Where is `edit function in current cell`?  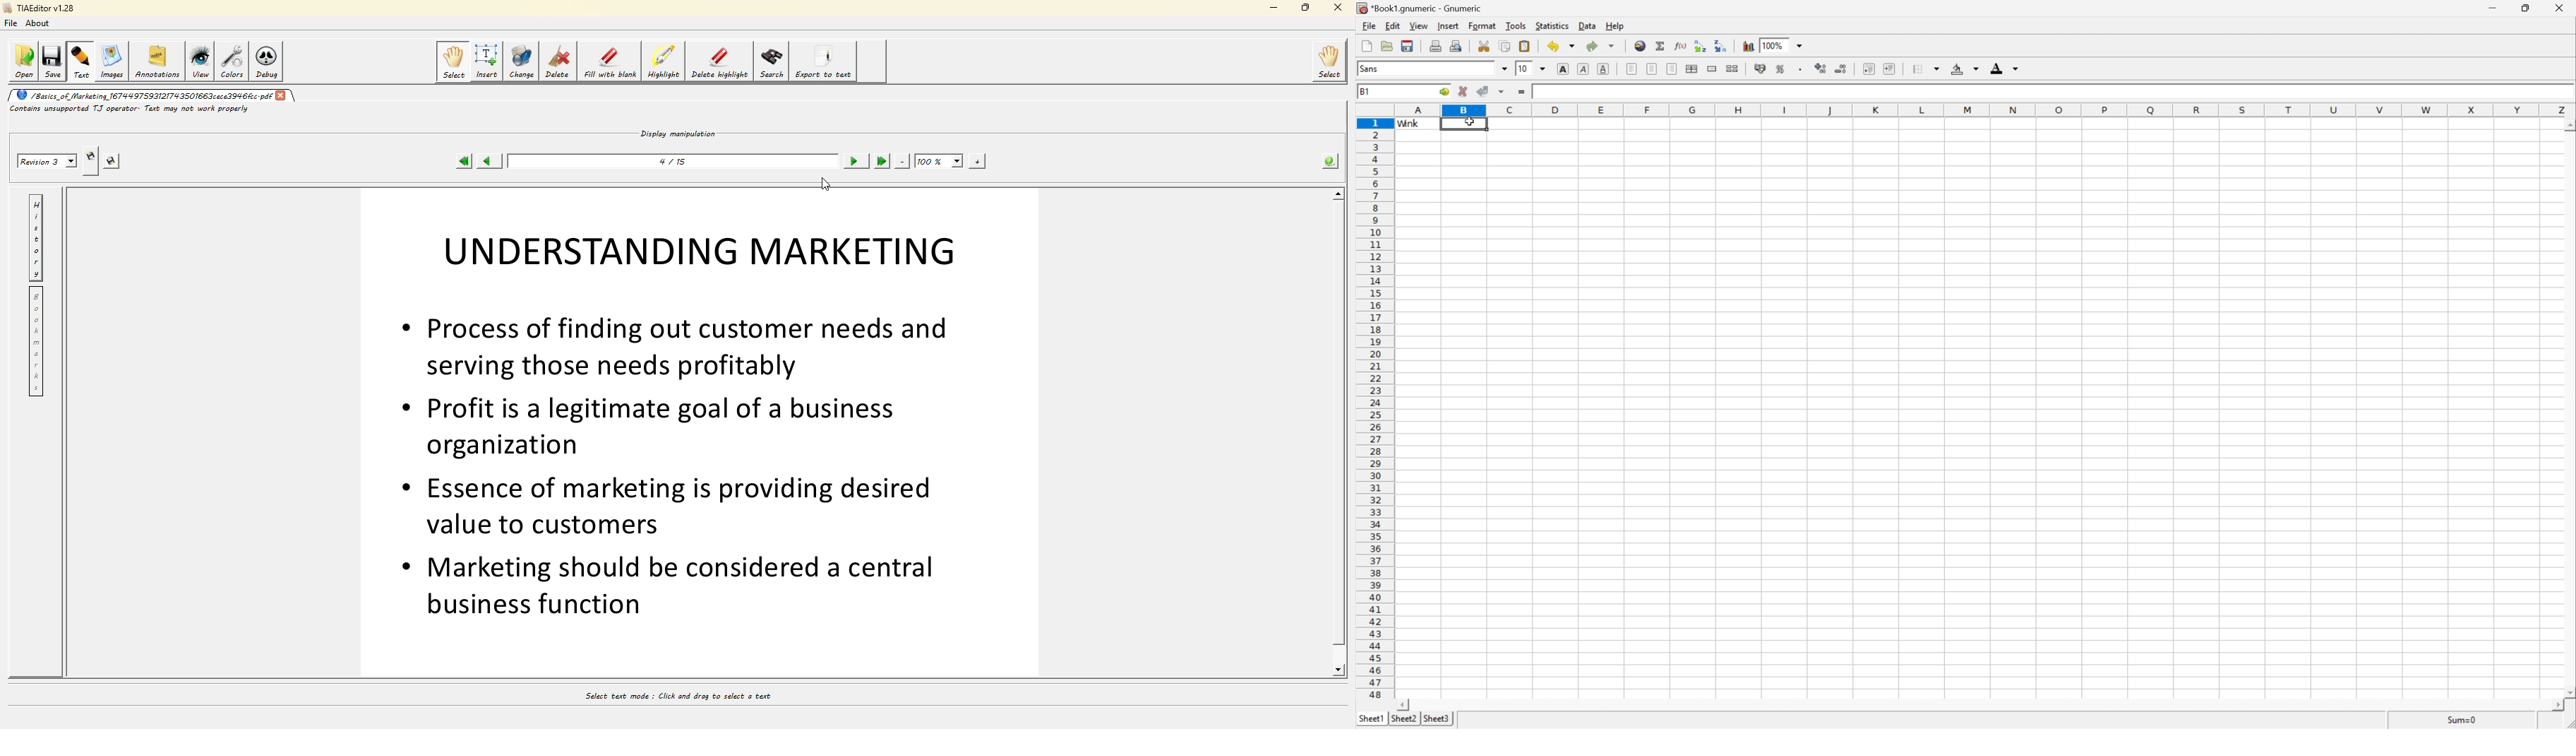
edit function in current cell is located at coordinates (1681, 45).